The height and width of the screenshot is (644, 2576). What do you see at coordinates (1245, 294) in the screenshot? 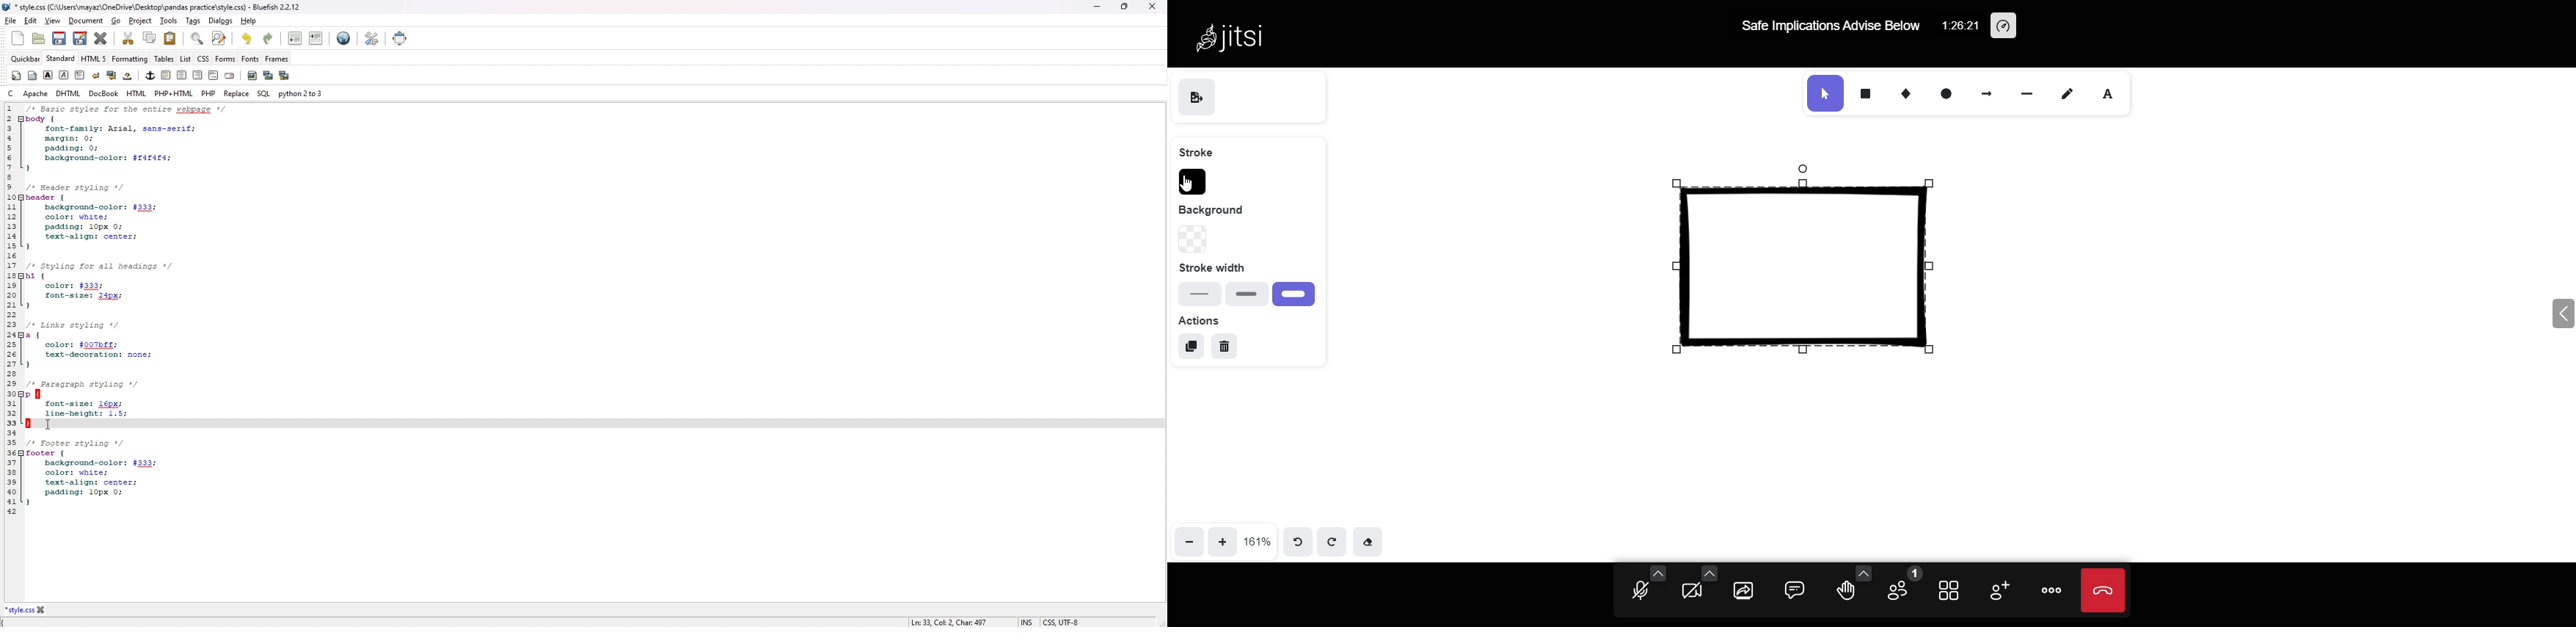
I see `bold` at bounding box center [1245, 294].